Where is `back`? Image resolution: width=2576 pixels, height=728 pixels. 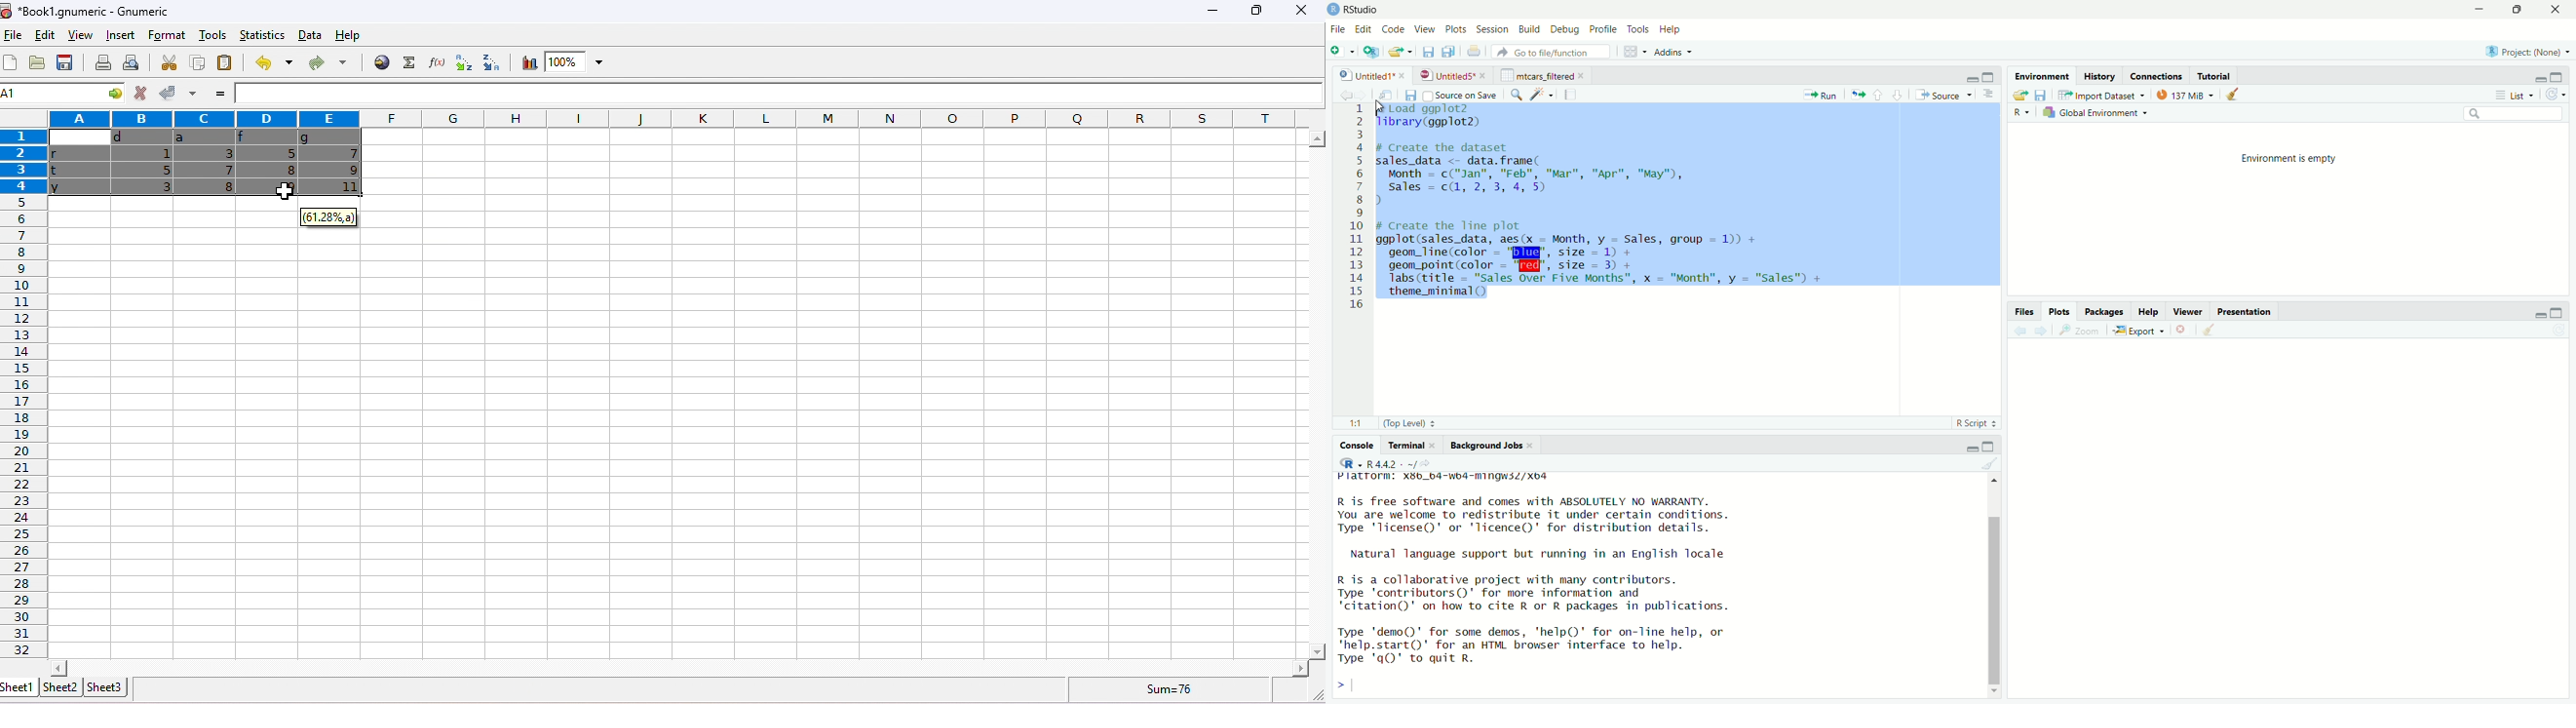
back is located at coordinates (2022, 331).